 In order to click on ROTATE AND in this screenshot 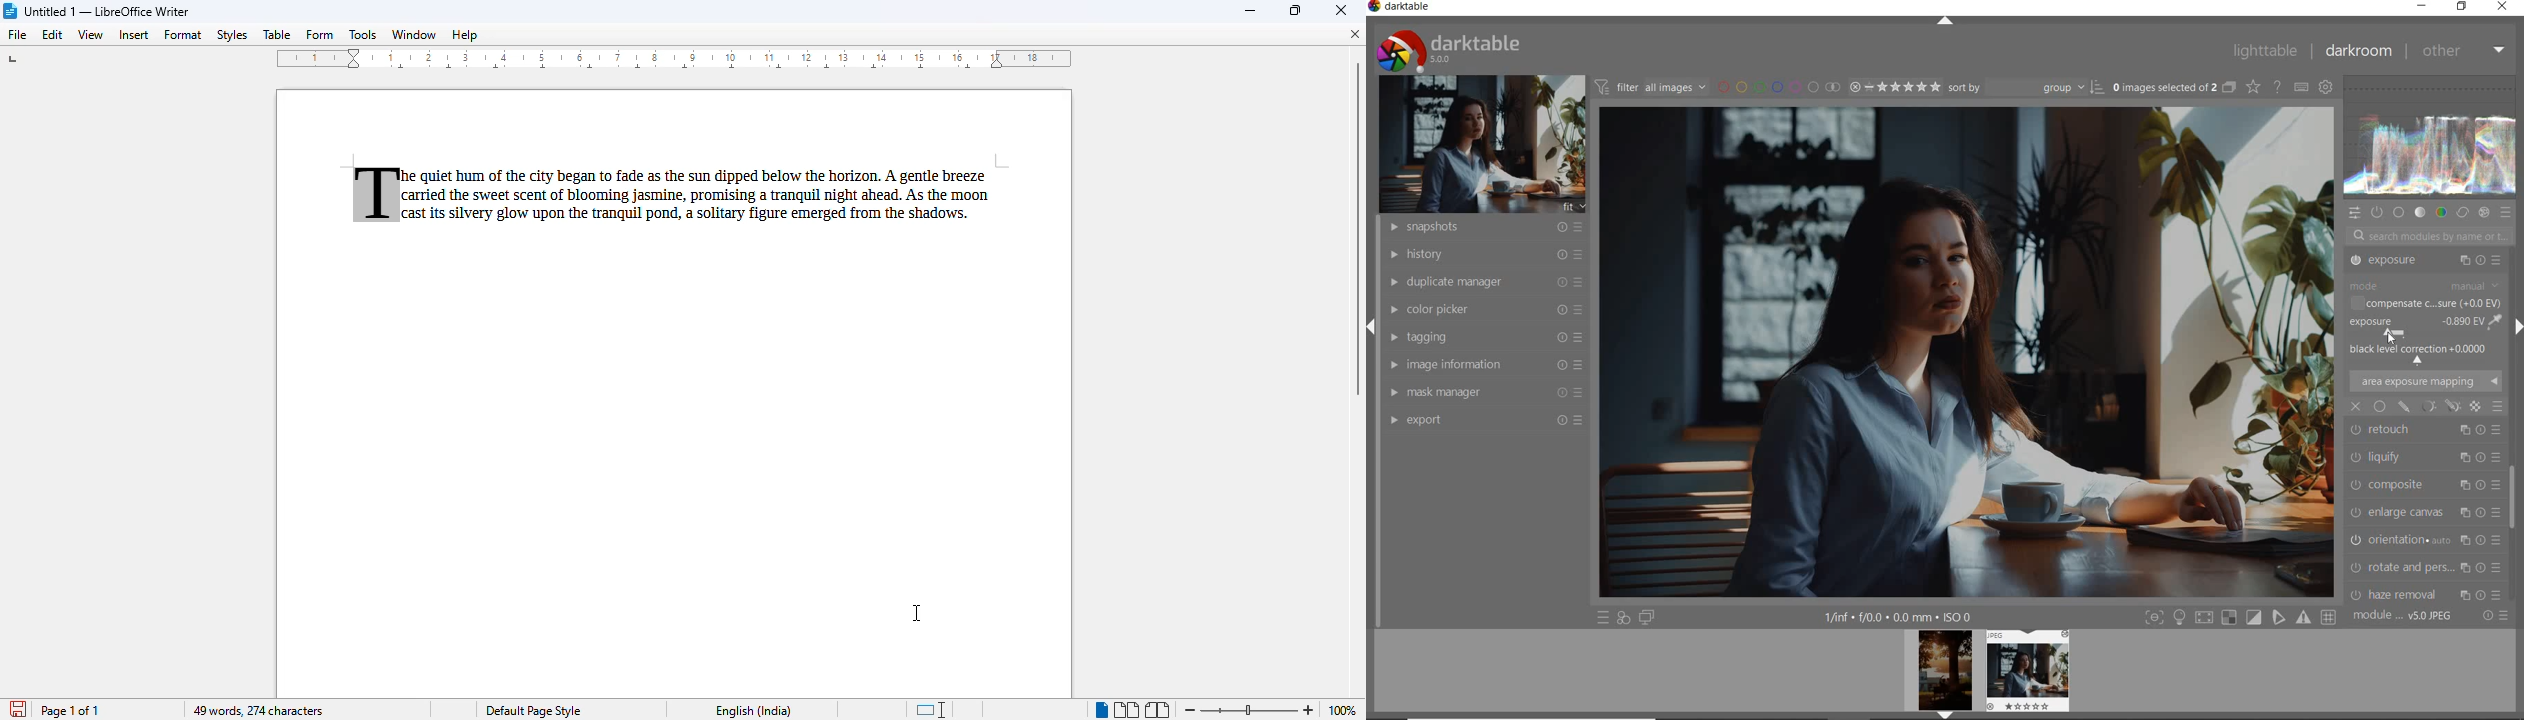, I will do `click(2423, 483)`.